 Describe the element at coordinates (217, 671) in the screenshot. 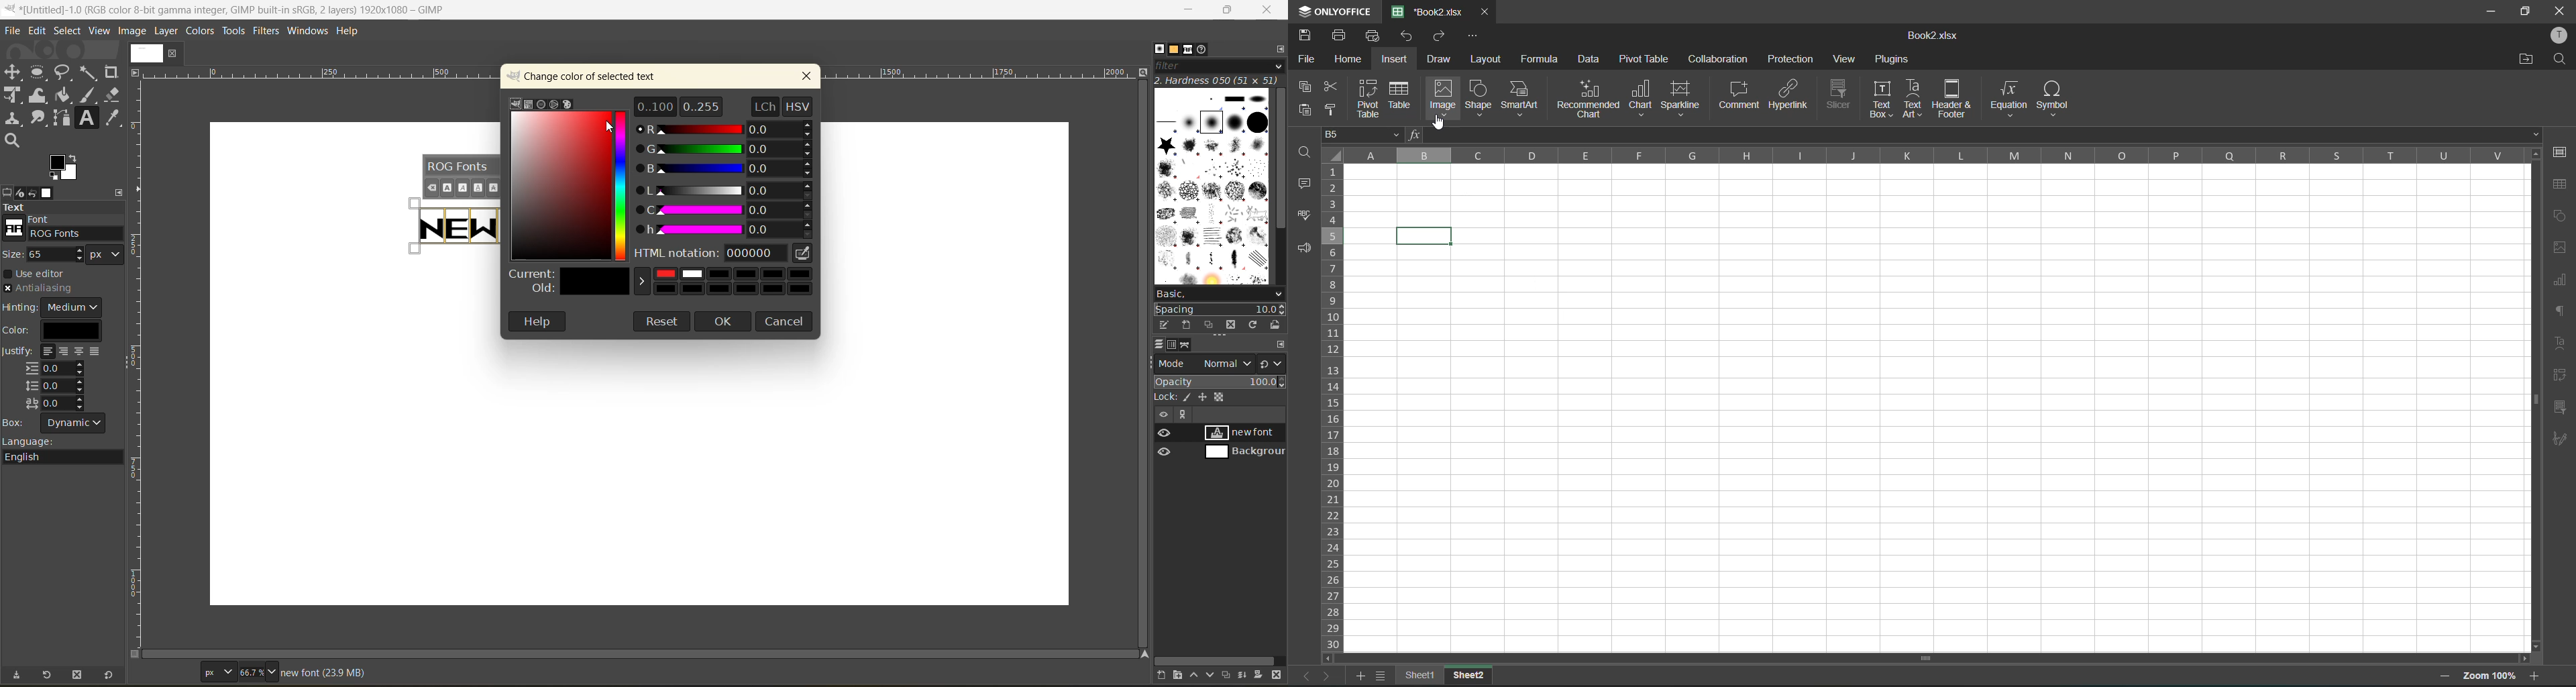

I see `type` at that location.